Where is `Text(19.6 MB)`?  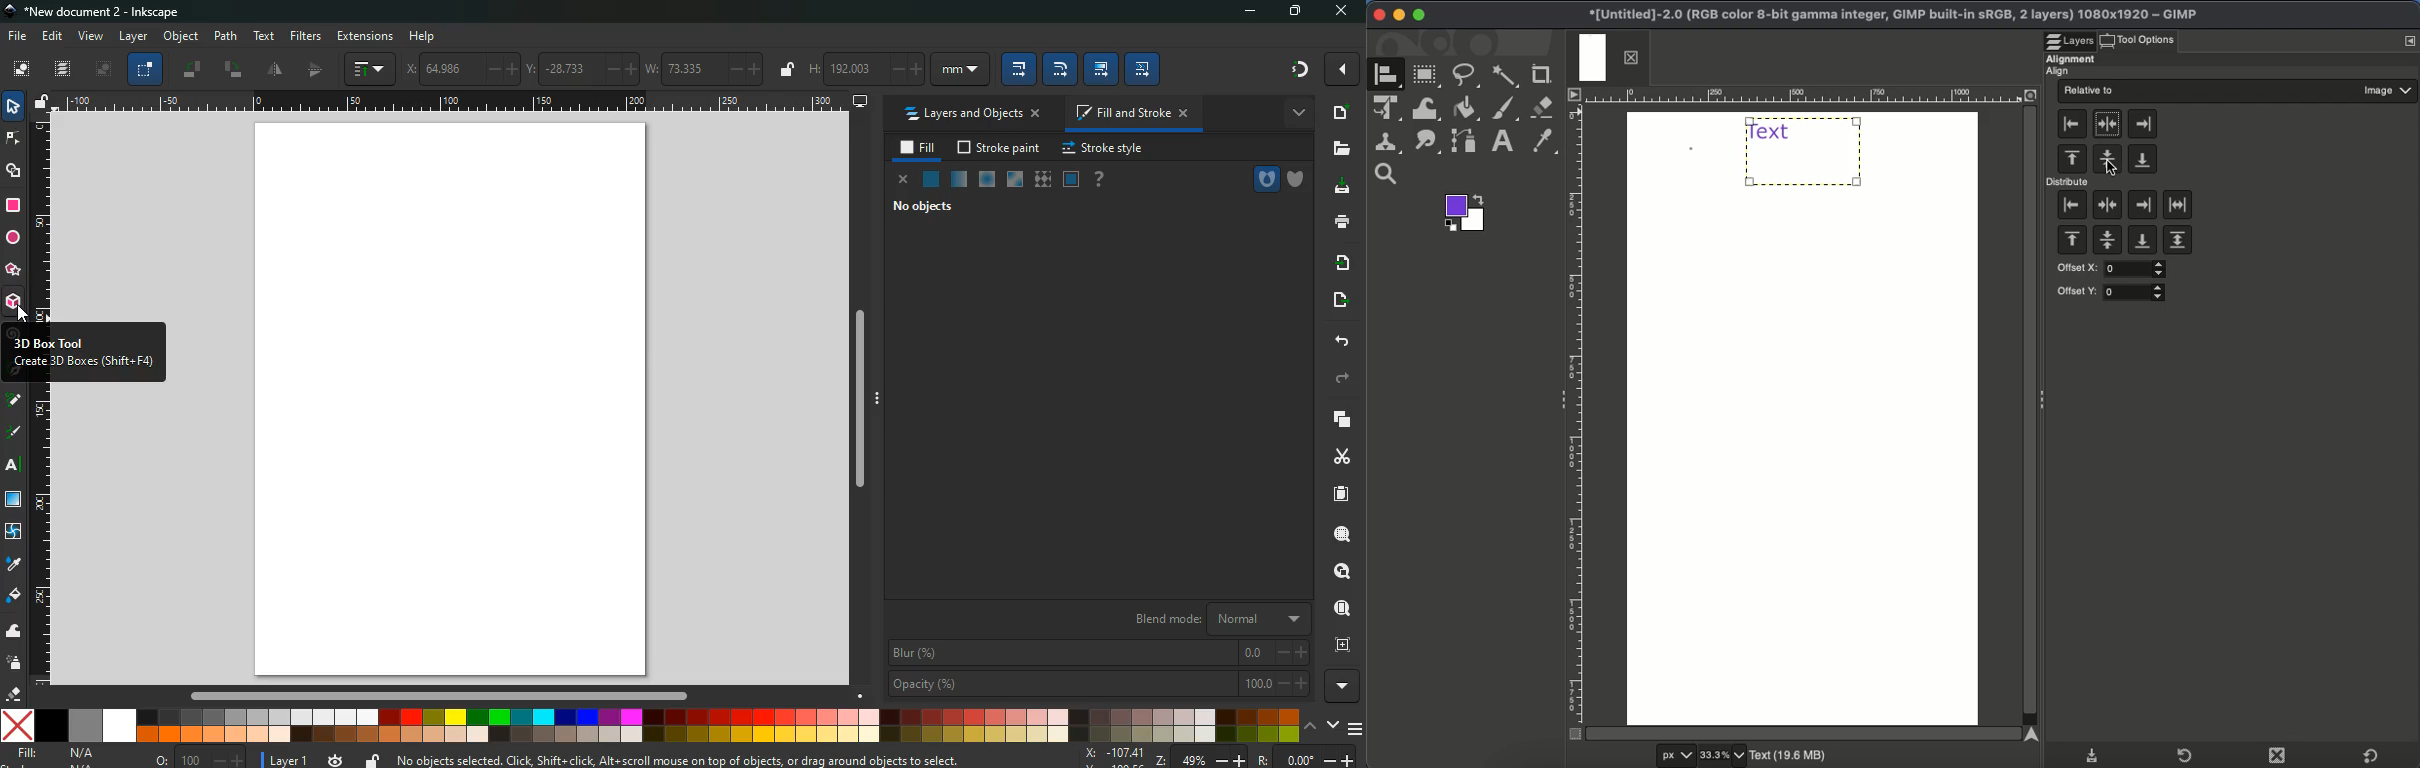 Text(19.6 MB) is located at coordinates (1791, 757).